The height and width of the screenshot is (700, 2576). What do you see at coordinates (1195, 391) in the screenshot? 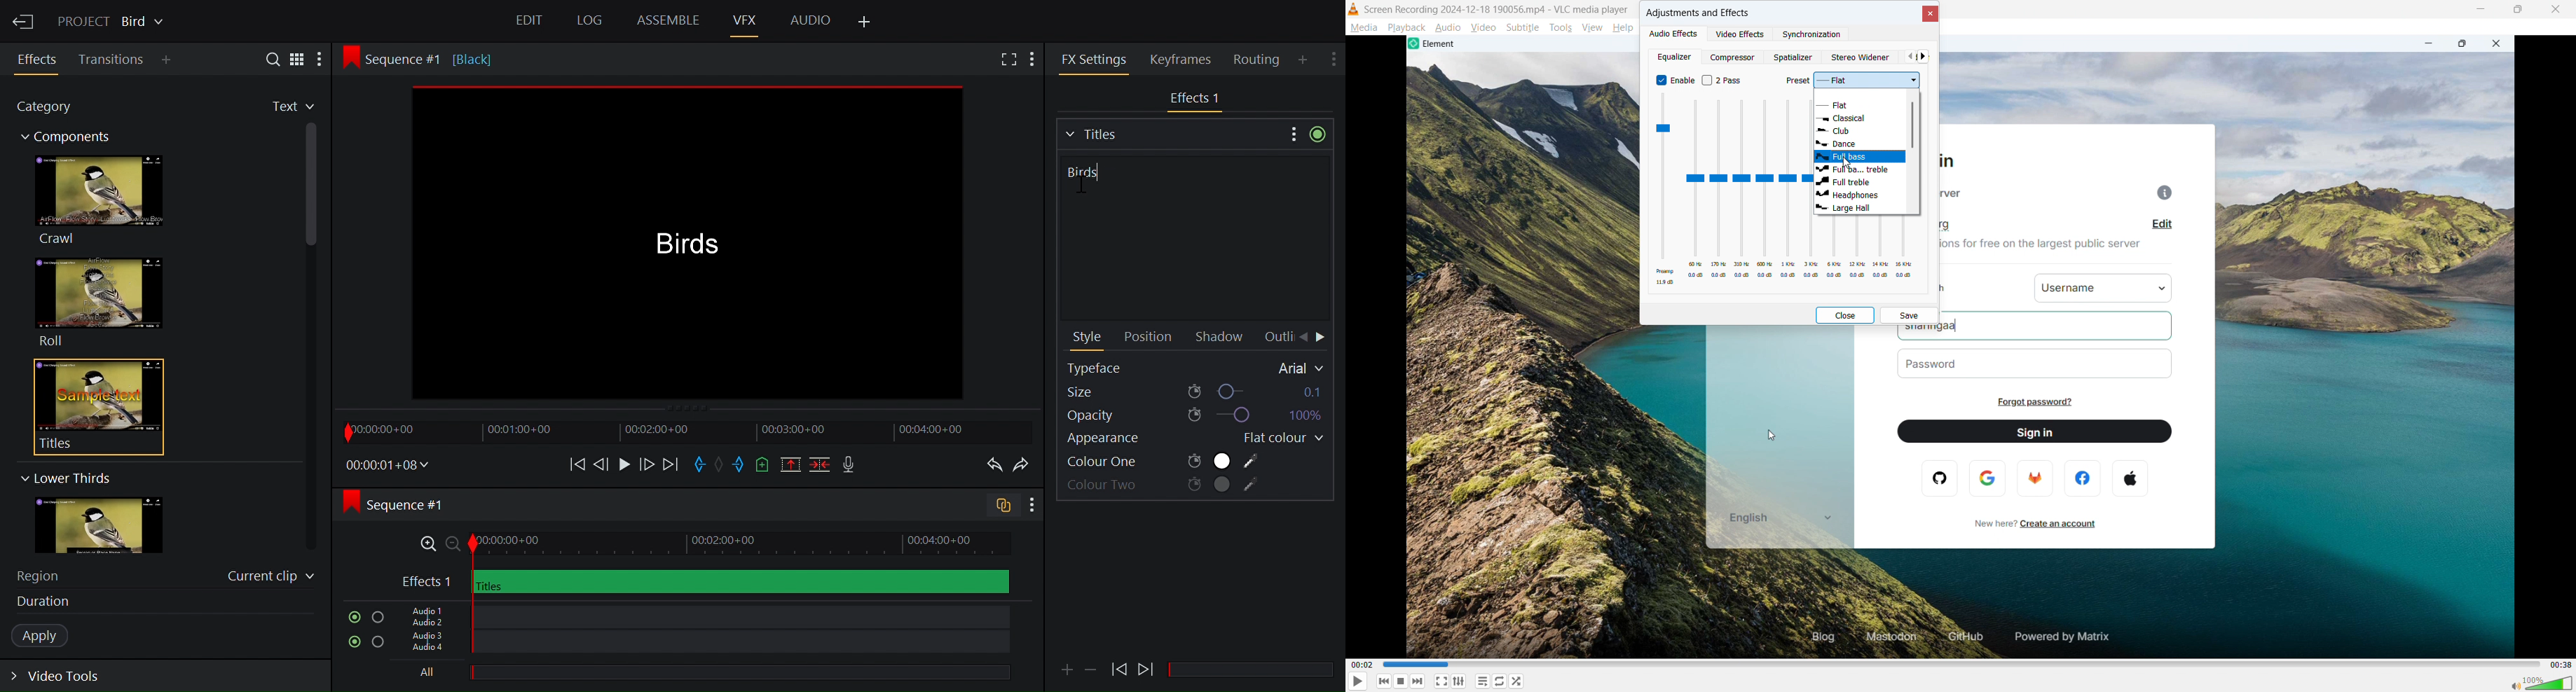
I see `Size` at bounding box center [1195, 391].